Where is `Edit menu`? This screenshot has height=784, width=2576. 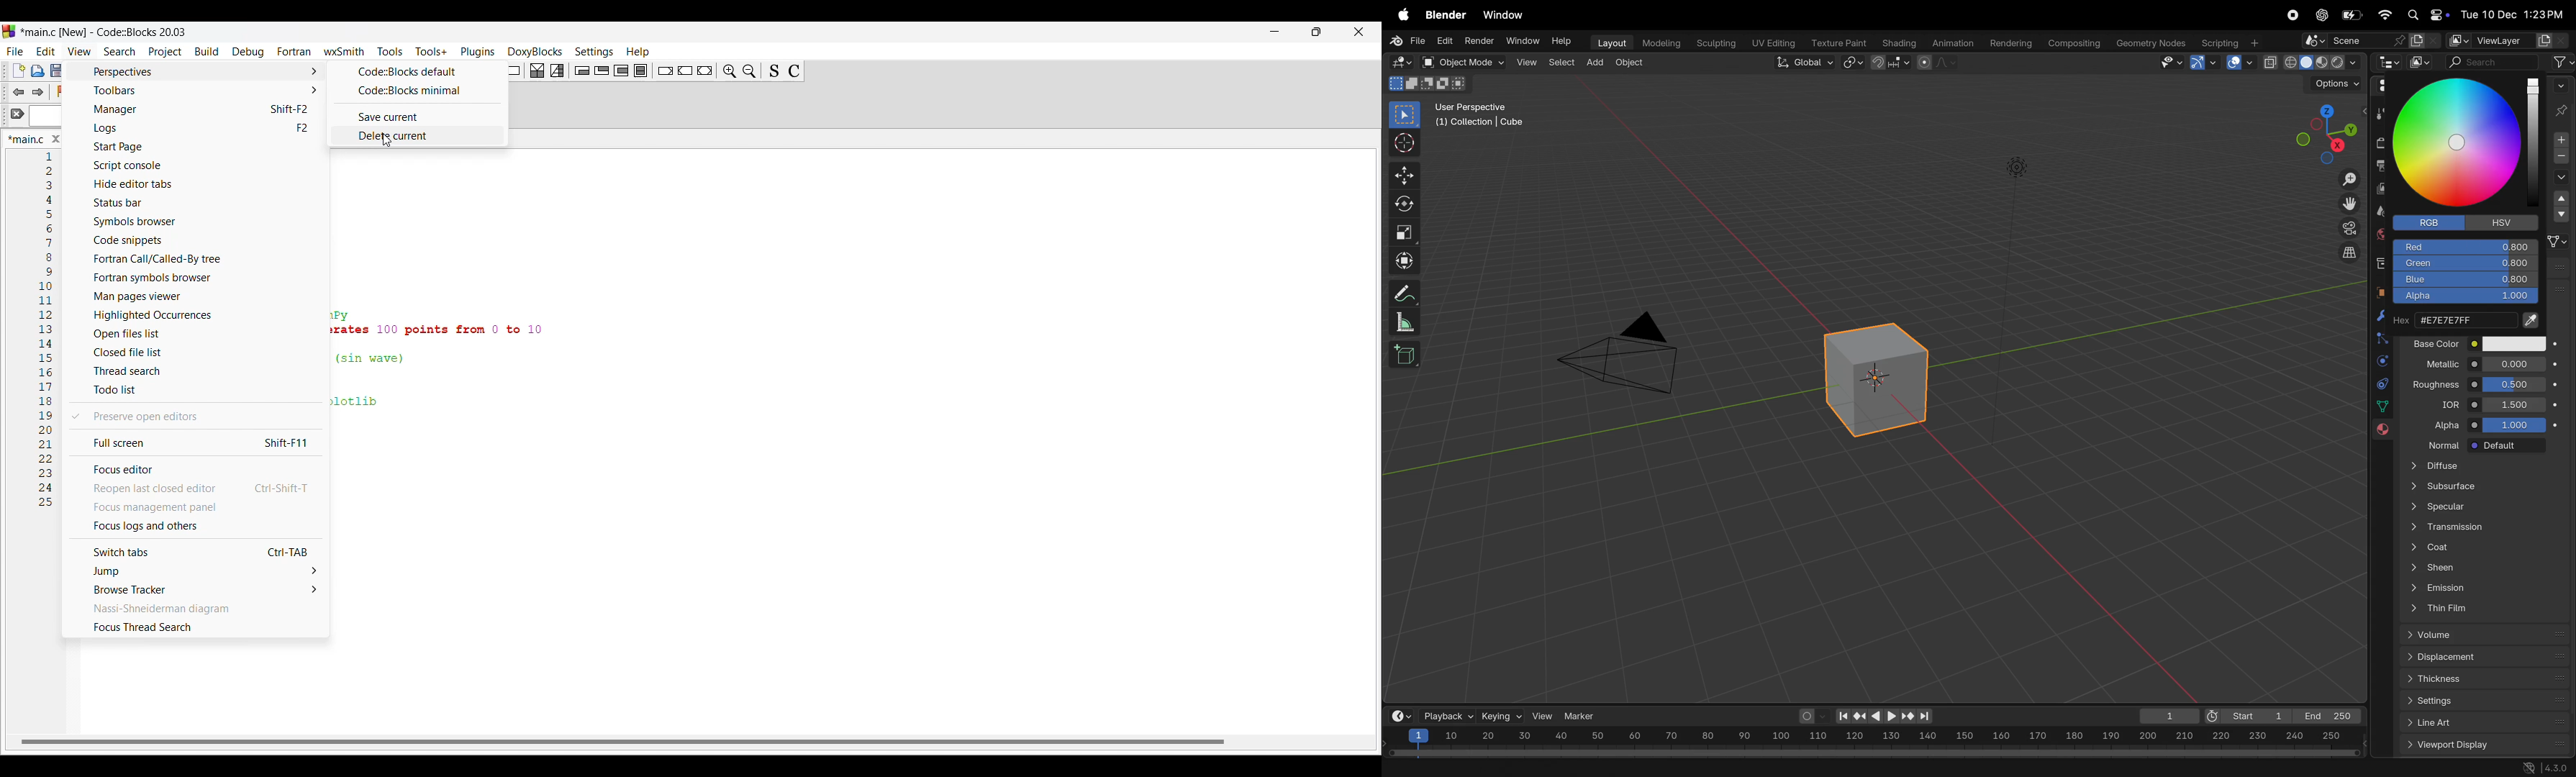
Edit menu is located at coordinates (46, 52).